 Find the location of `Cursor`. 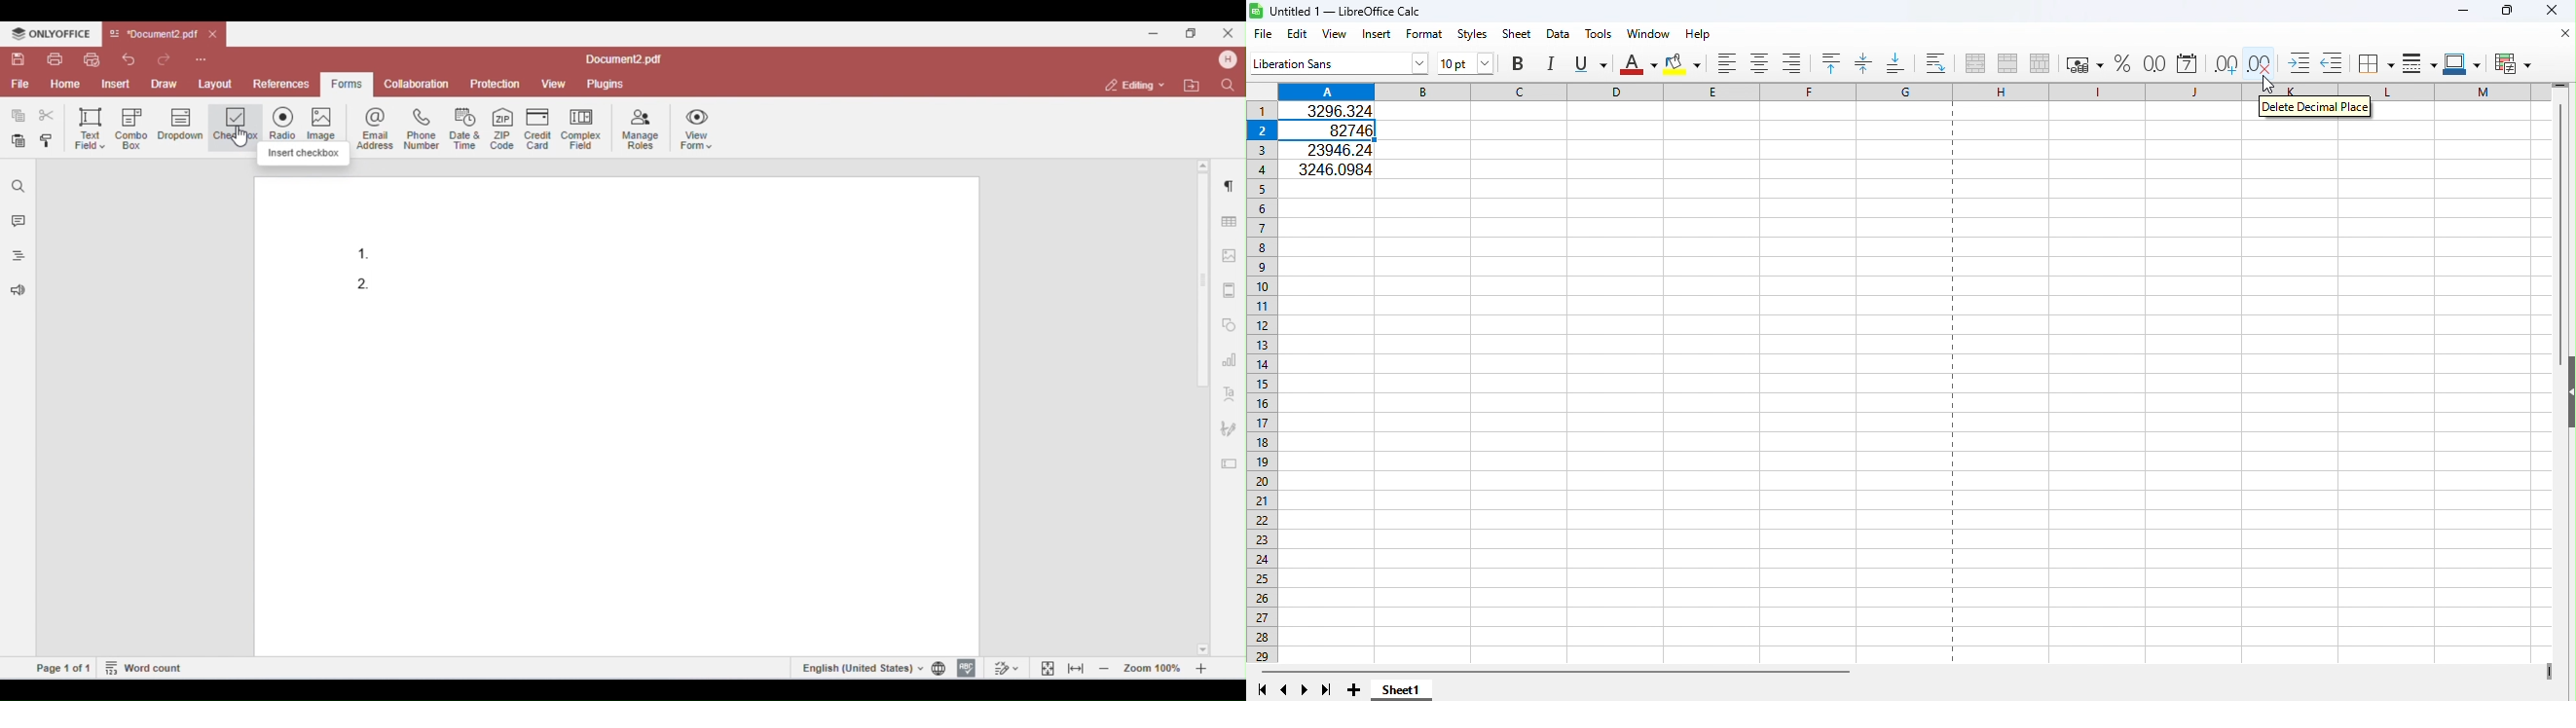

Cursor is located at coordinates (2271, 84).